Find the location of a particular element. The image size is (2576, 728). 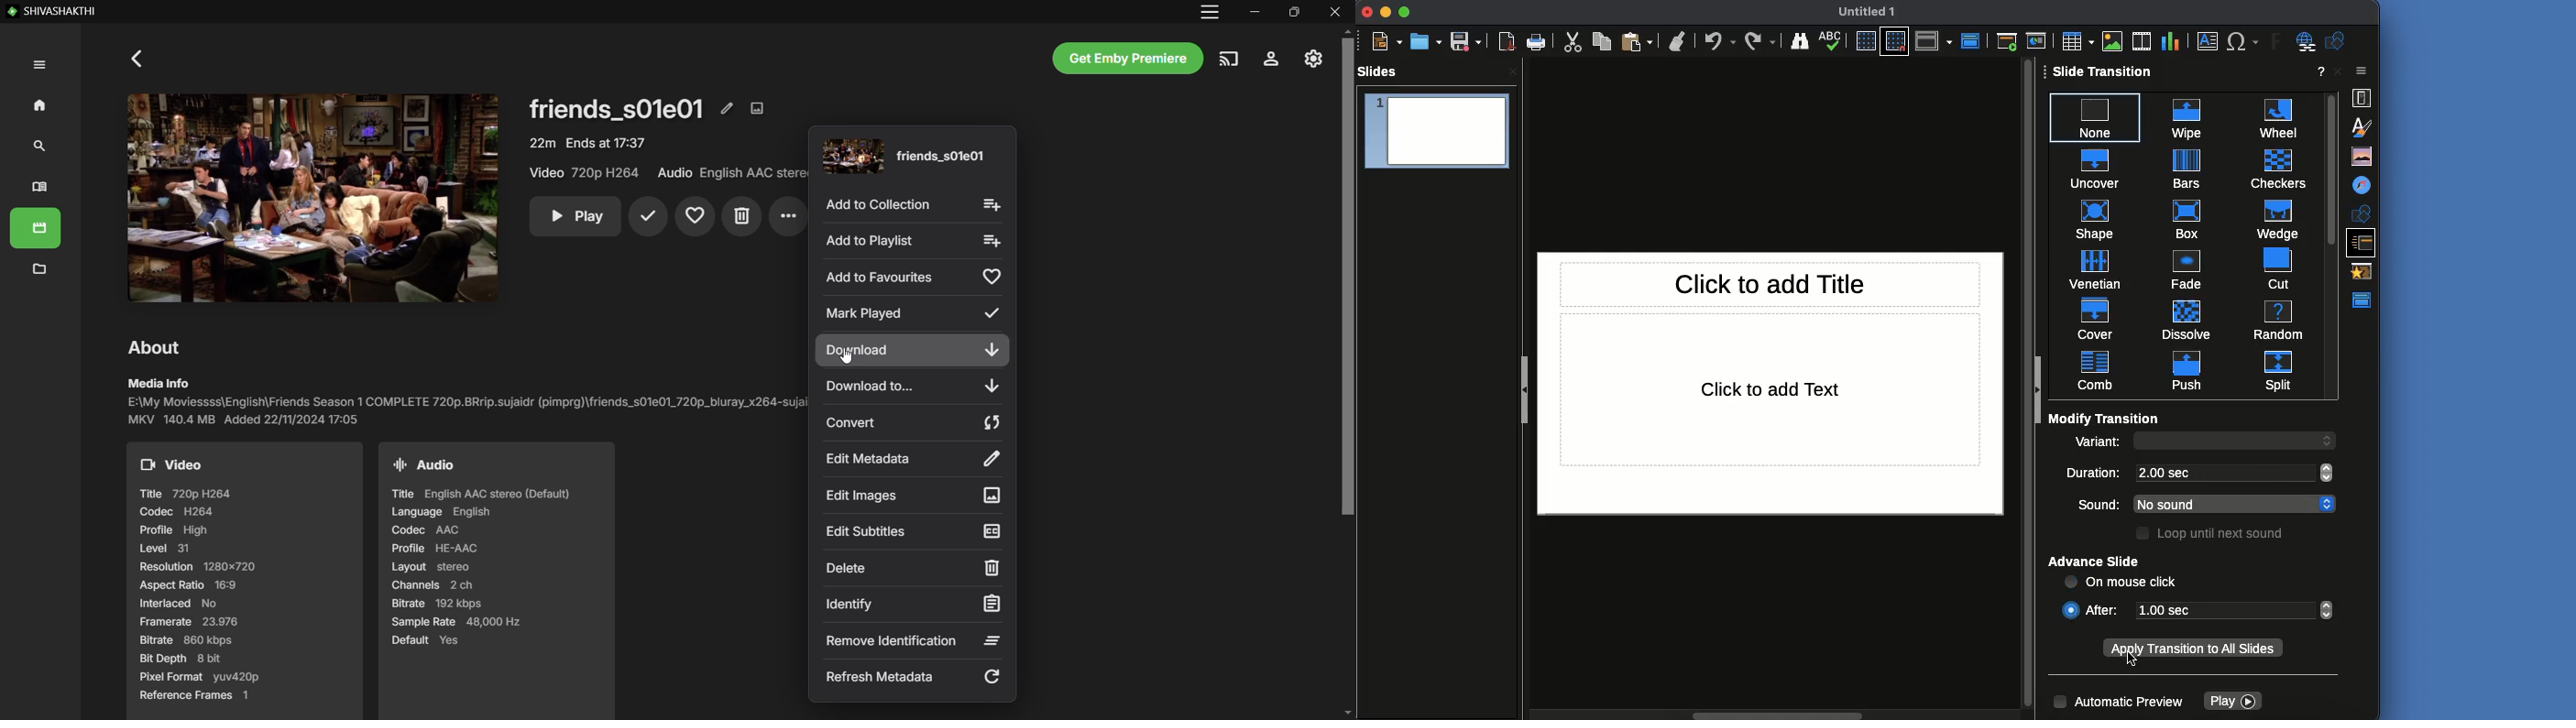

1.00 sec is located at coordinates (2227, 609).